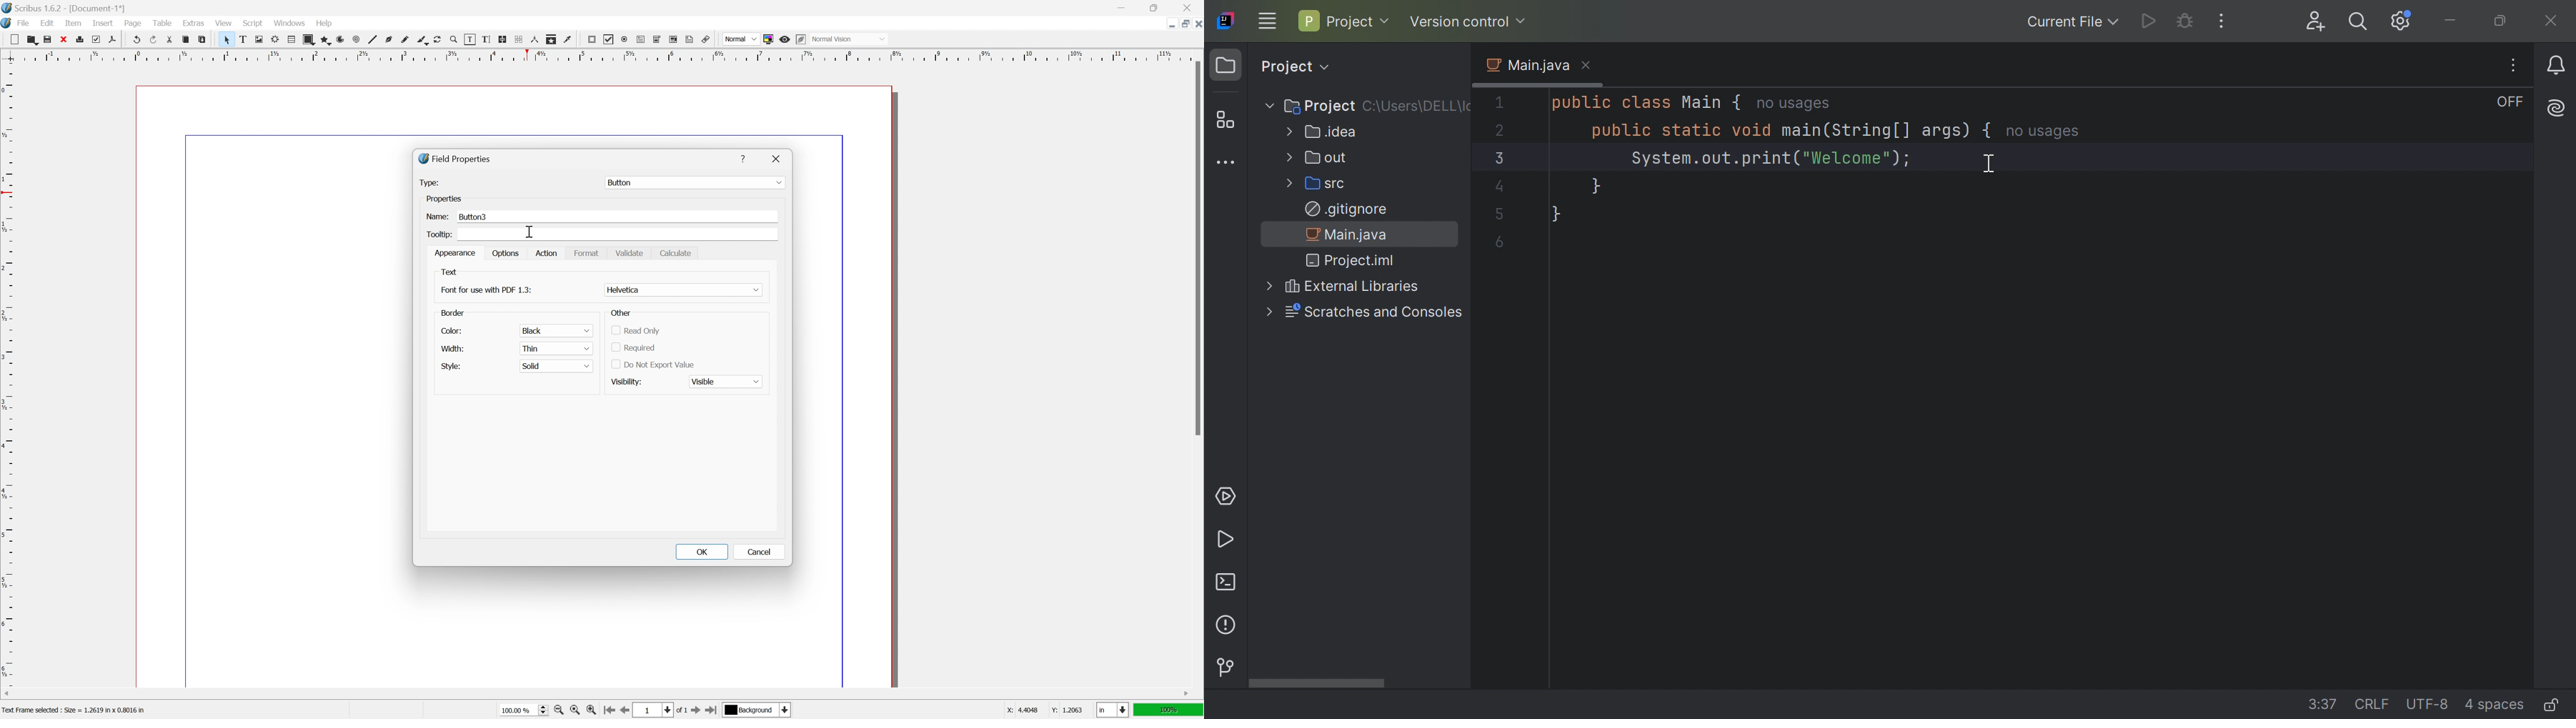  What do you see at coordinates (1168, 23) in the screenshot?
I see `minimize` at bounding box center [1168, 23].